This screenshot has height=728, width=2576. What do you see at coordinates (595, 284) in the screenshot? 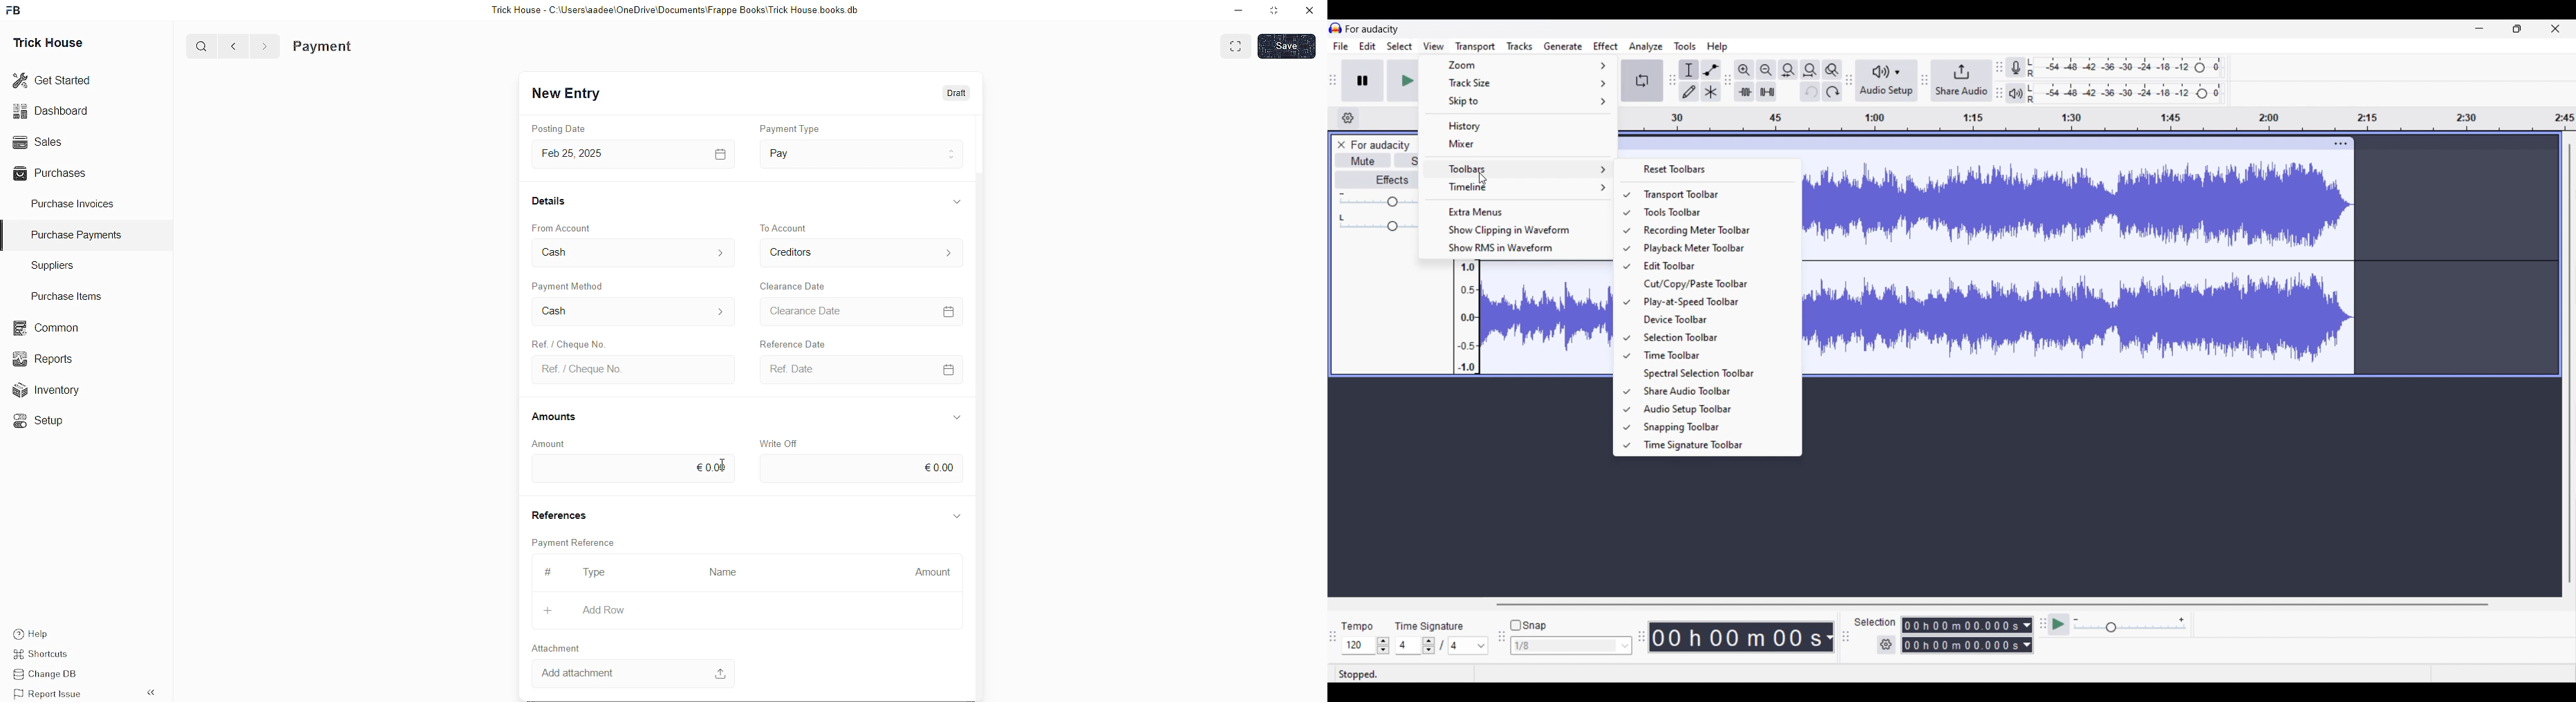
I see `Payment Method` at bounding box center [595, 284].